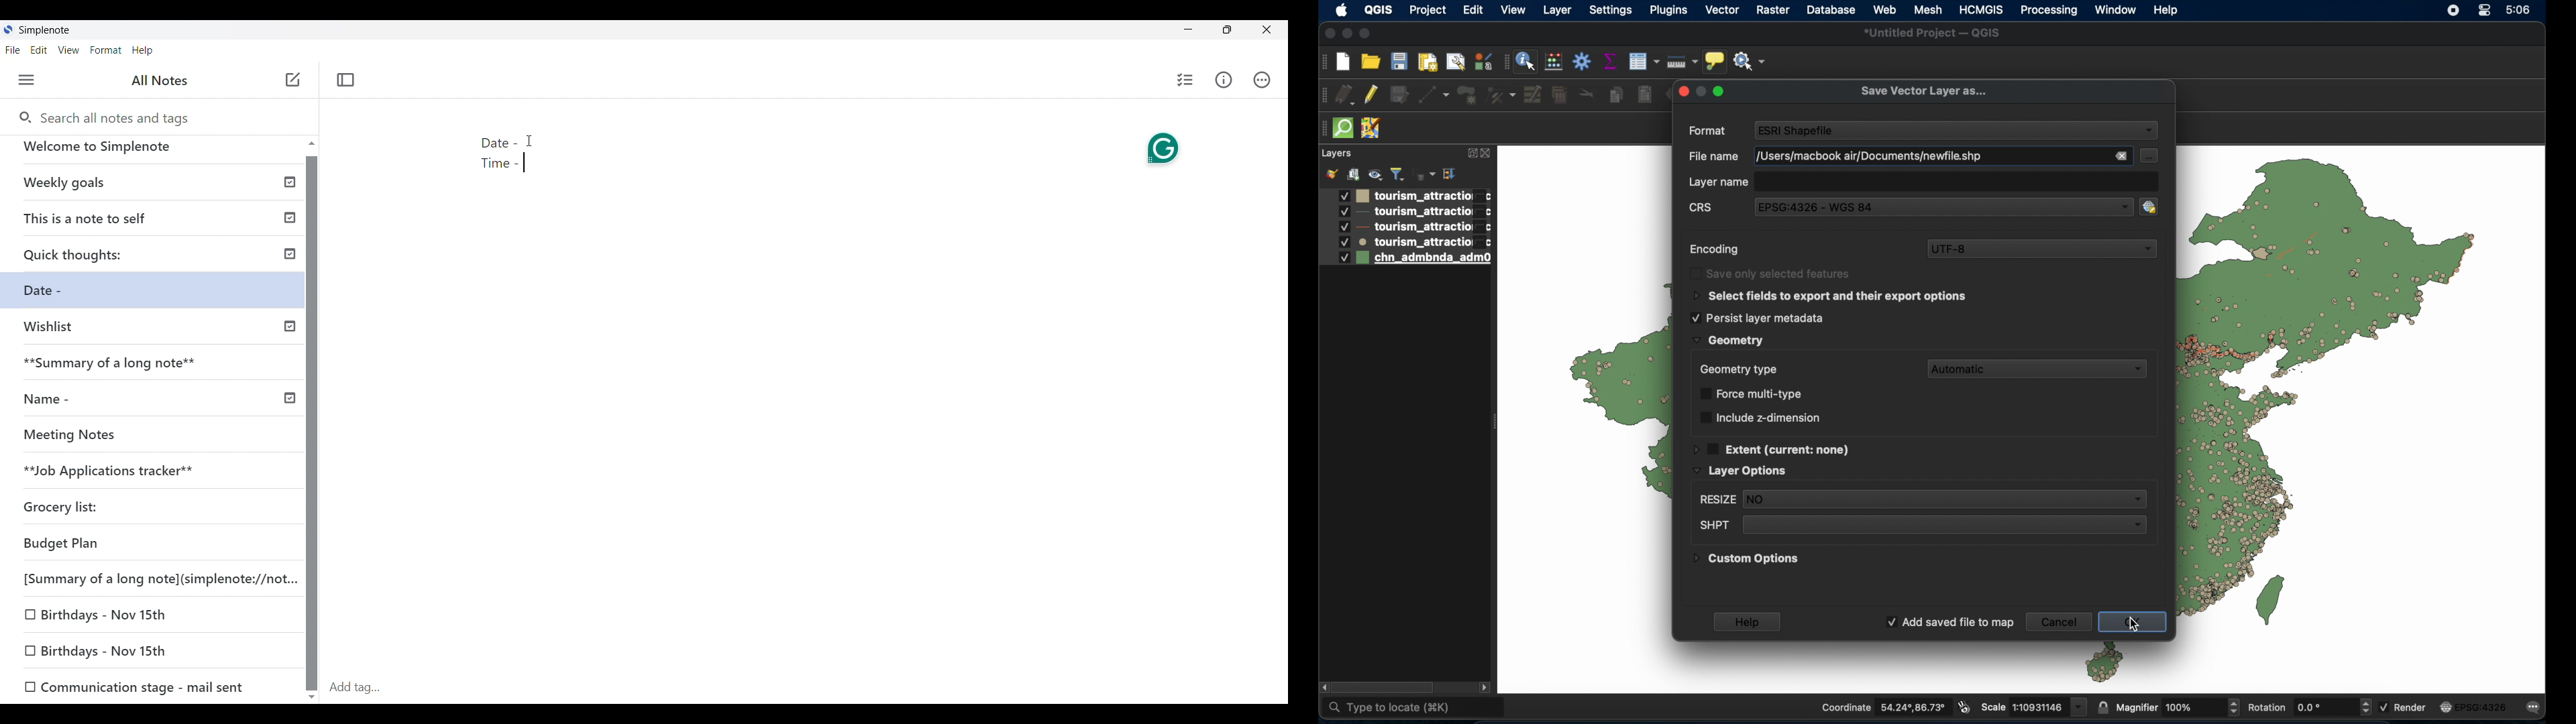 The image size is (2576, 728). What do you see at coordinates (1772, 274) in the screenshot?
I see `obscured text` at bounding box center [1772, 274].